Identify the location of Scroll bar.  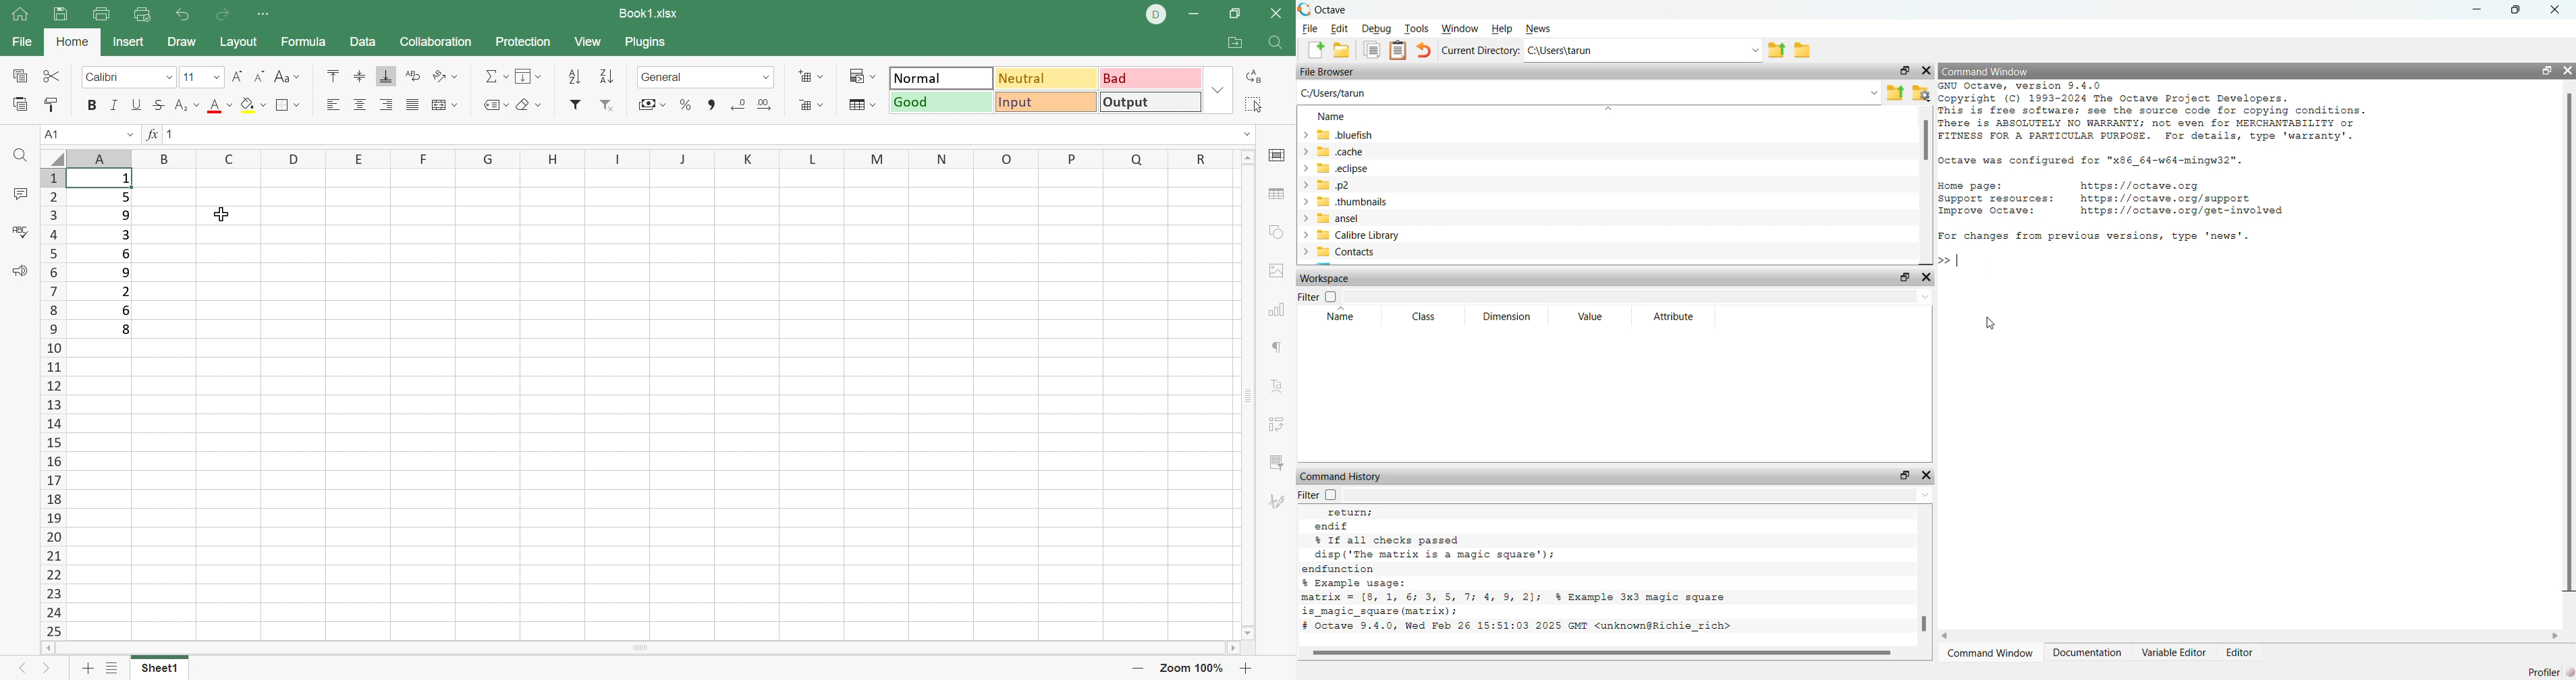
(1925, 141).